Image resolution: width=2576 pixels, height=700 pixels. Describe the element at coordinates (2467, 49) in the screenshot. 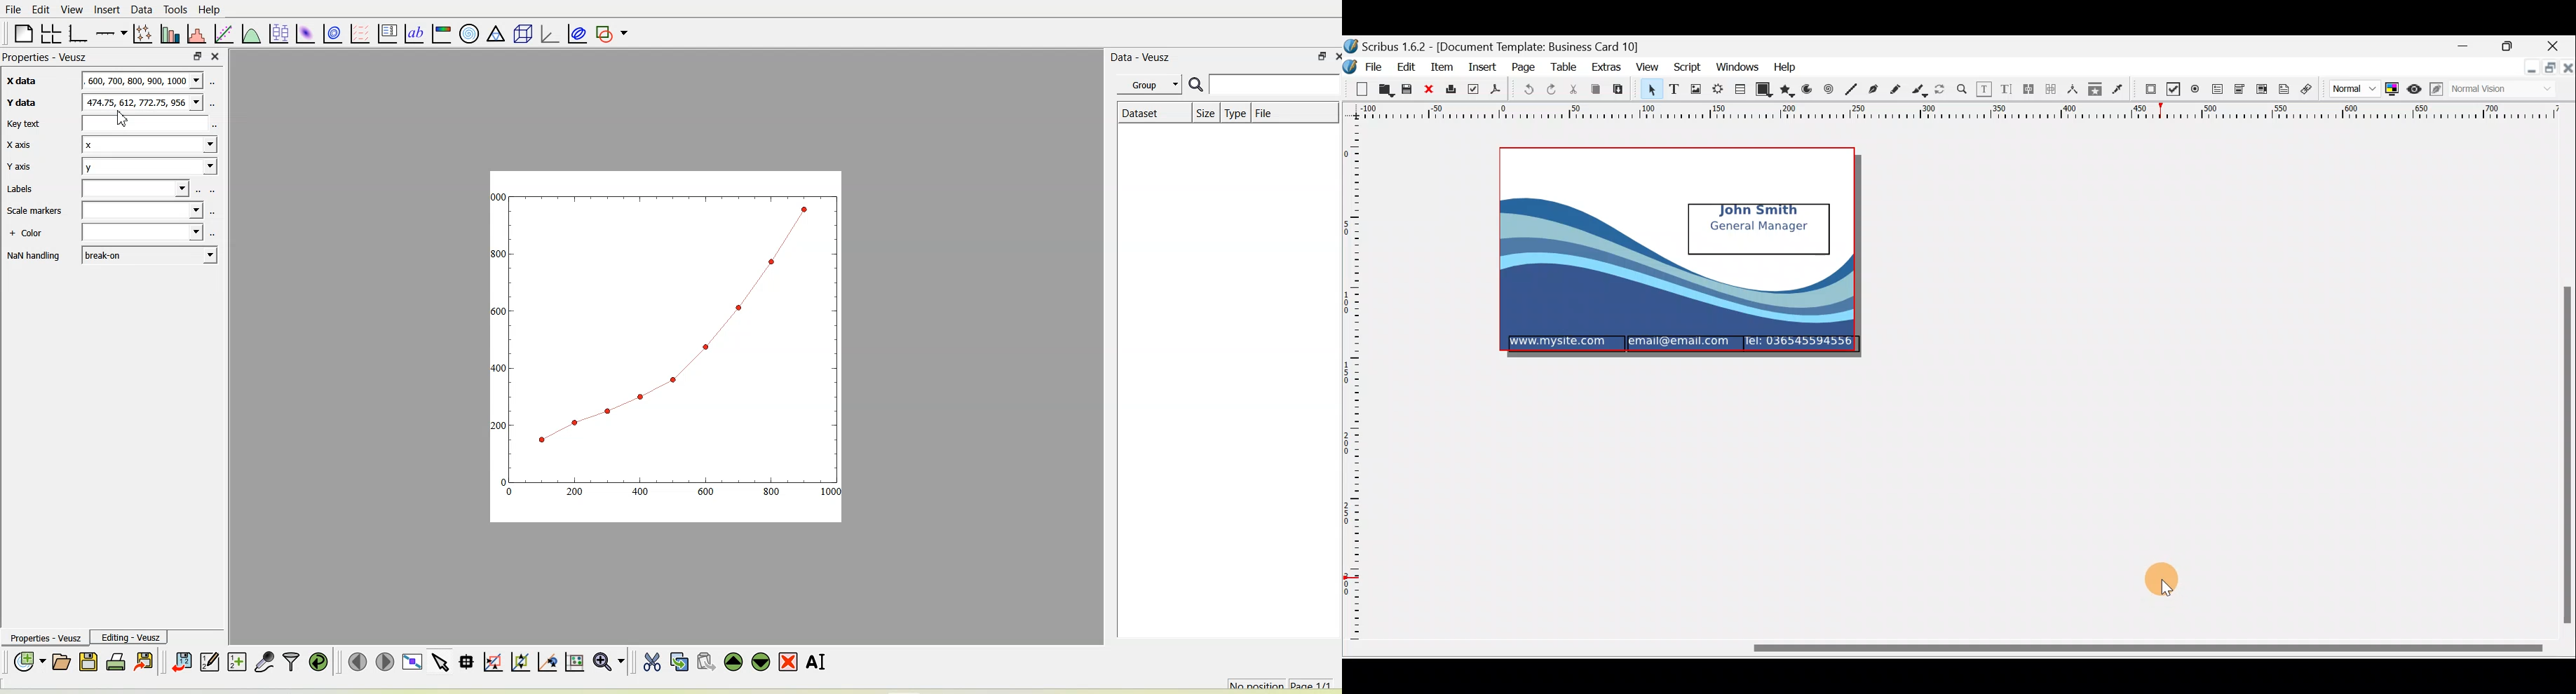

I see `Minimise` at that location.